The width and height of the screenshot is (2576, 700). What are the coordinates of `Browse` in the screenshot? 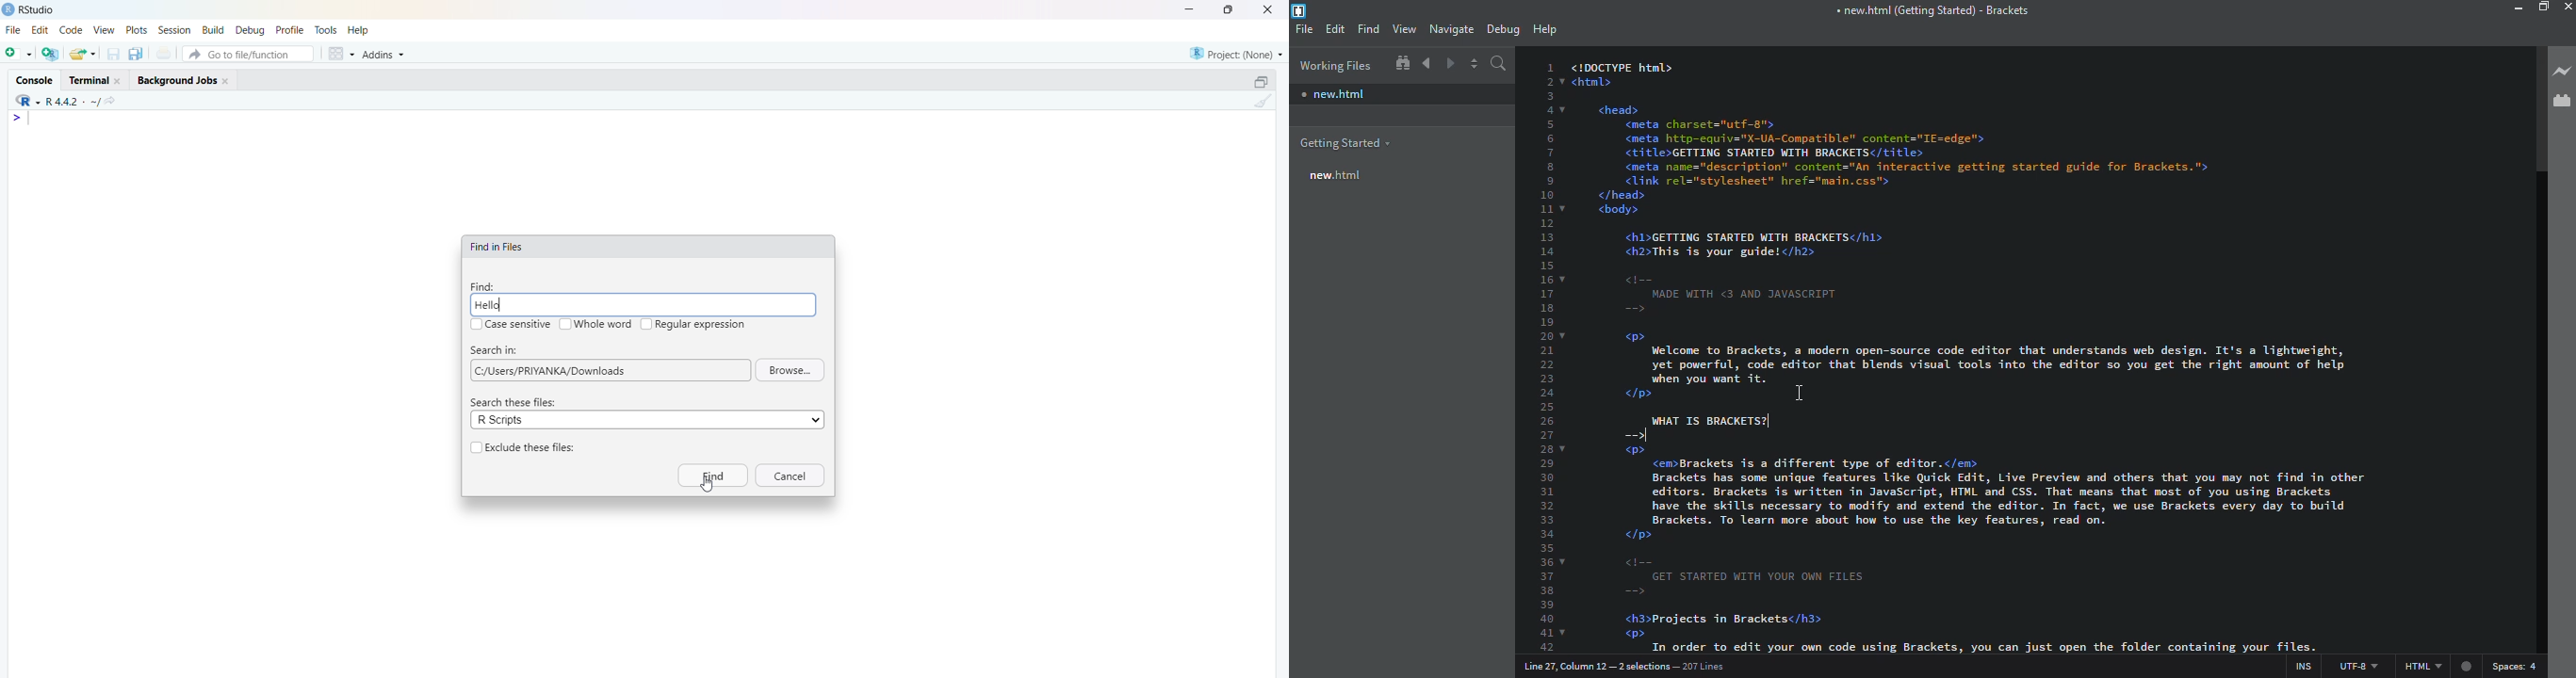 It's located at (790, 369).